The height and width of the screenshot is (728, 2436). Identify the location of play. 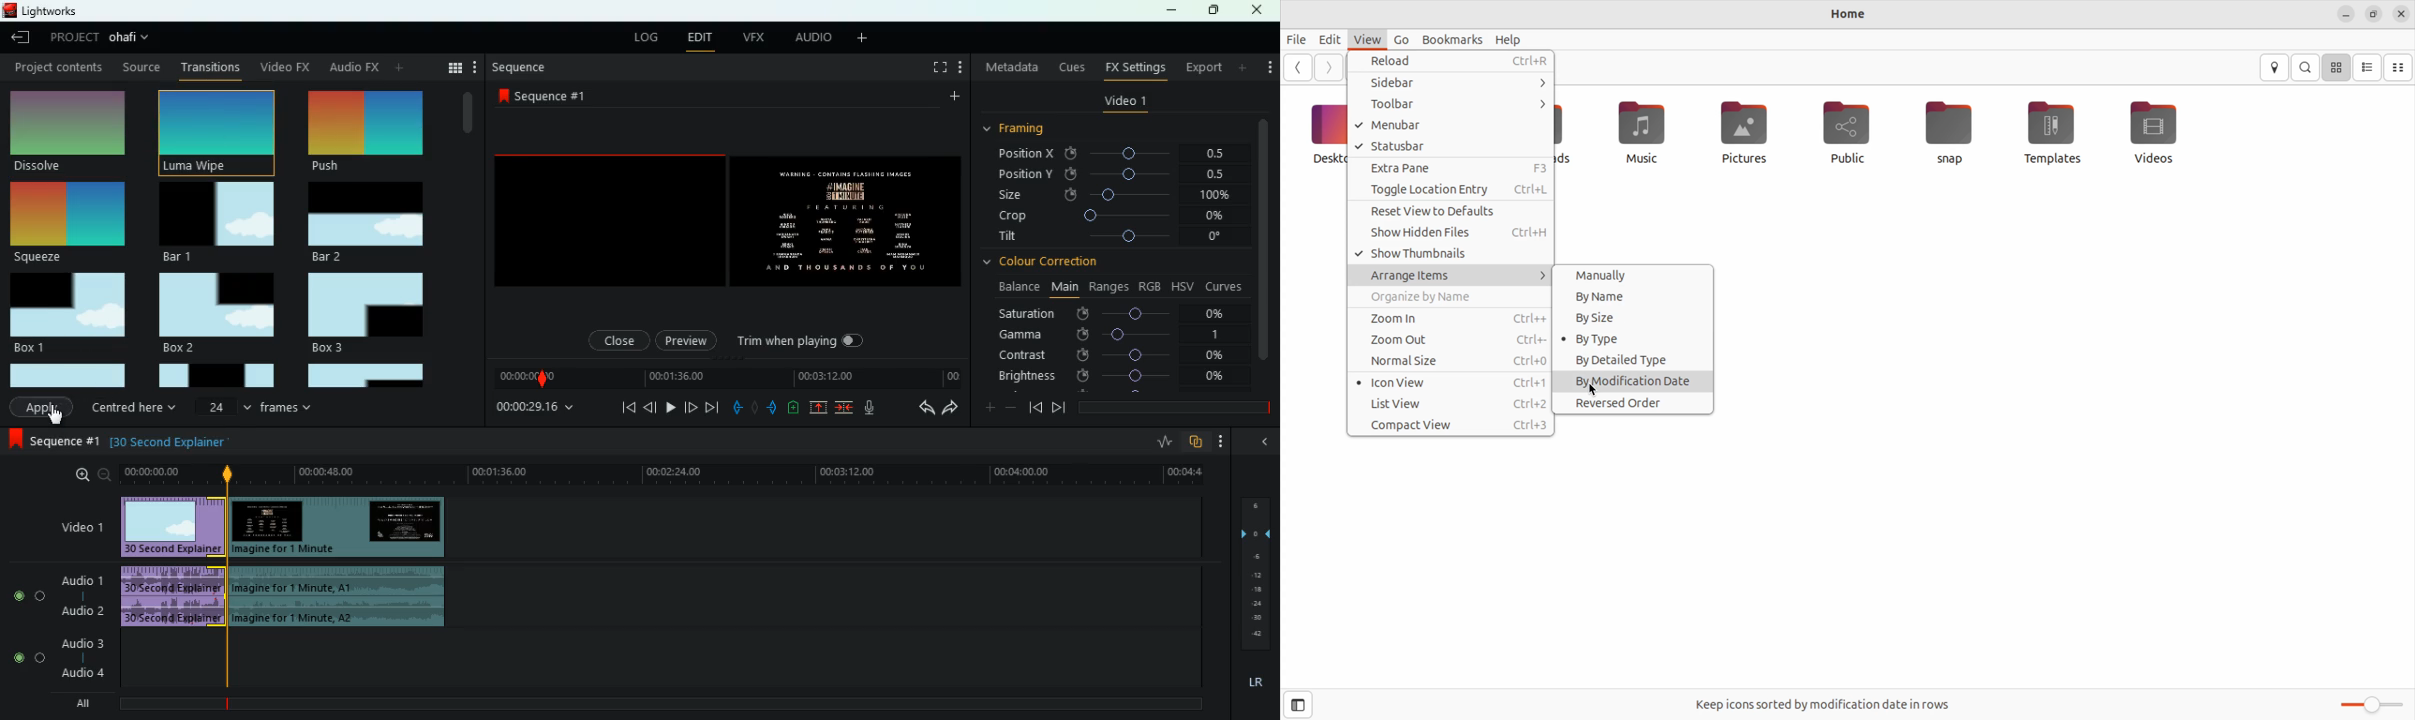
(667, 407).